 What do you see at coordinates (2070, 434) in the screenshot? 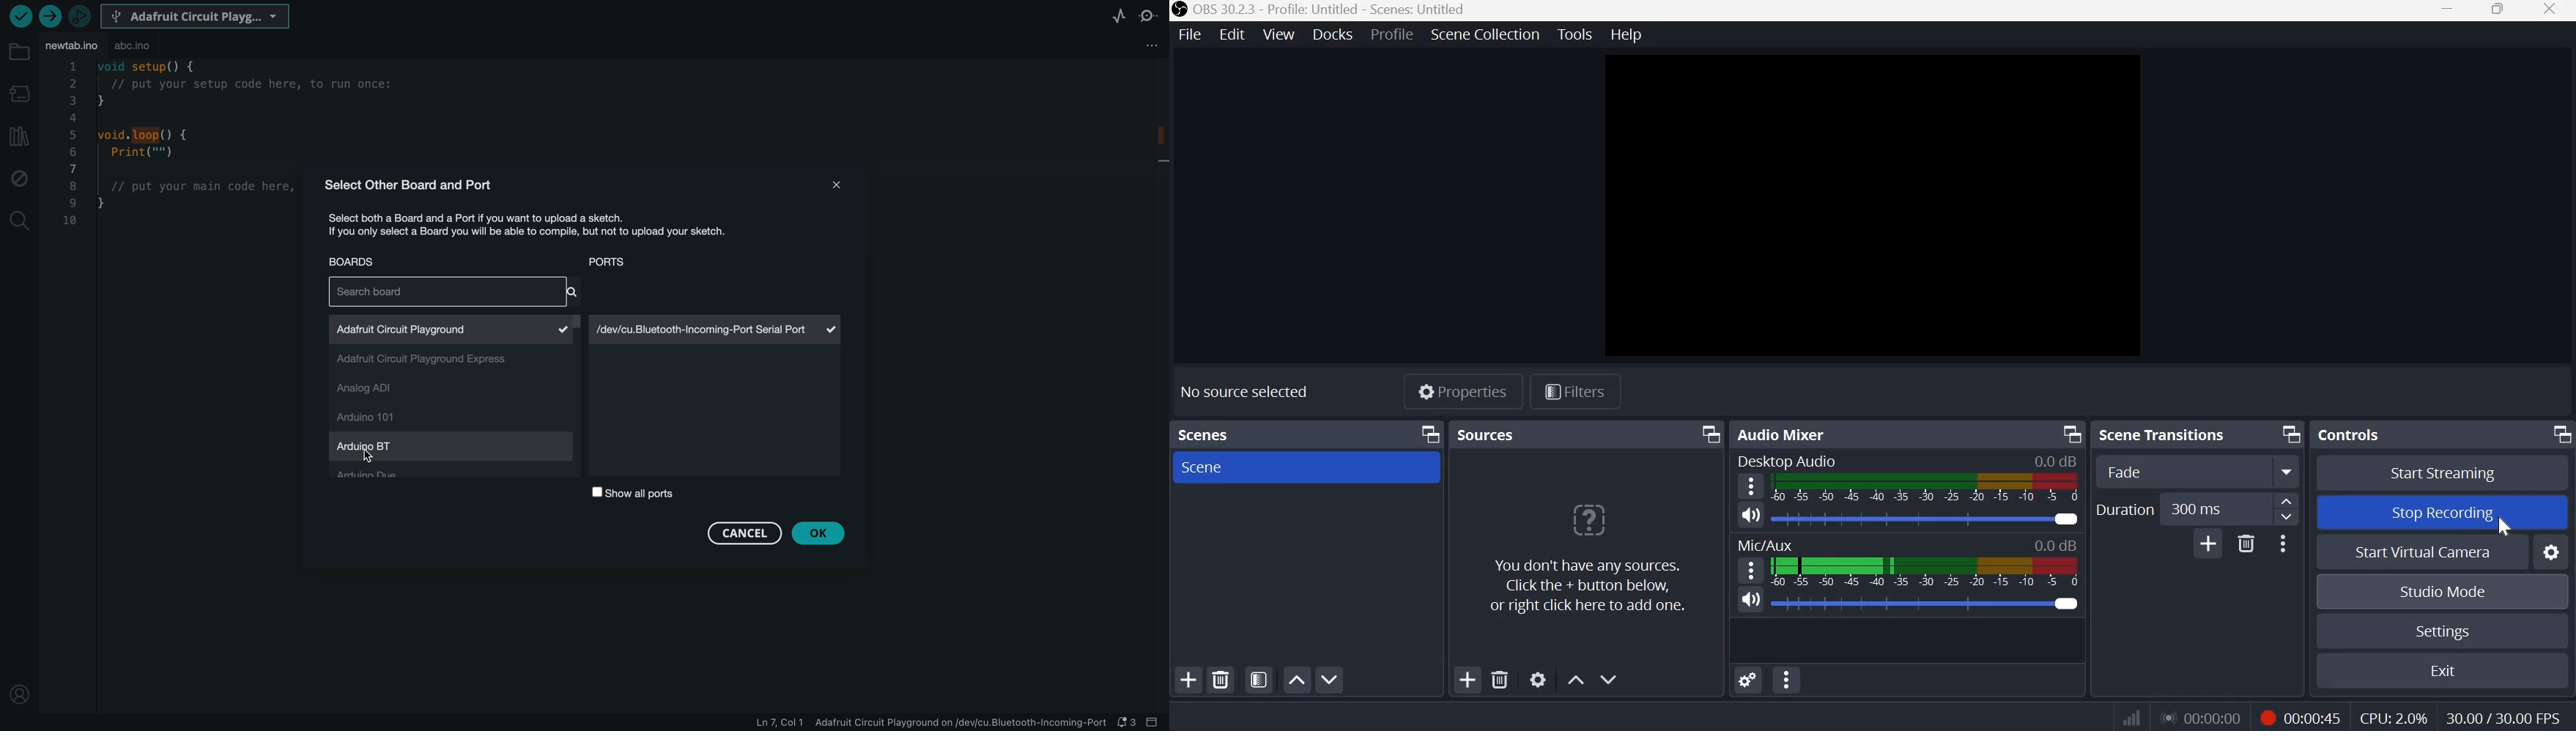
I see `Dock Options icon` at bounding box center [2070, 434].